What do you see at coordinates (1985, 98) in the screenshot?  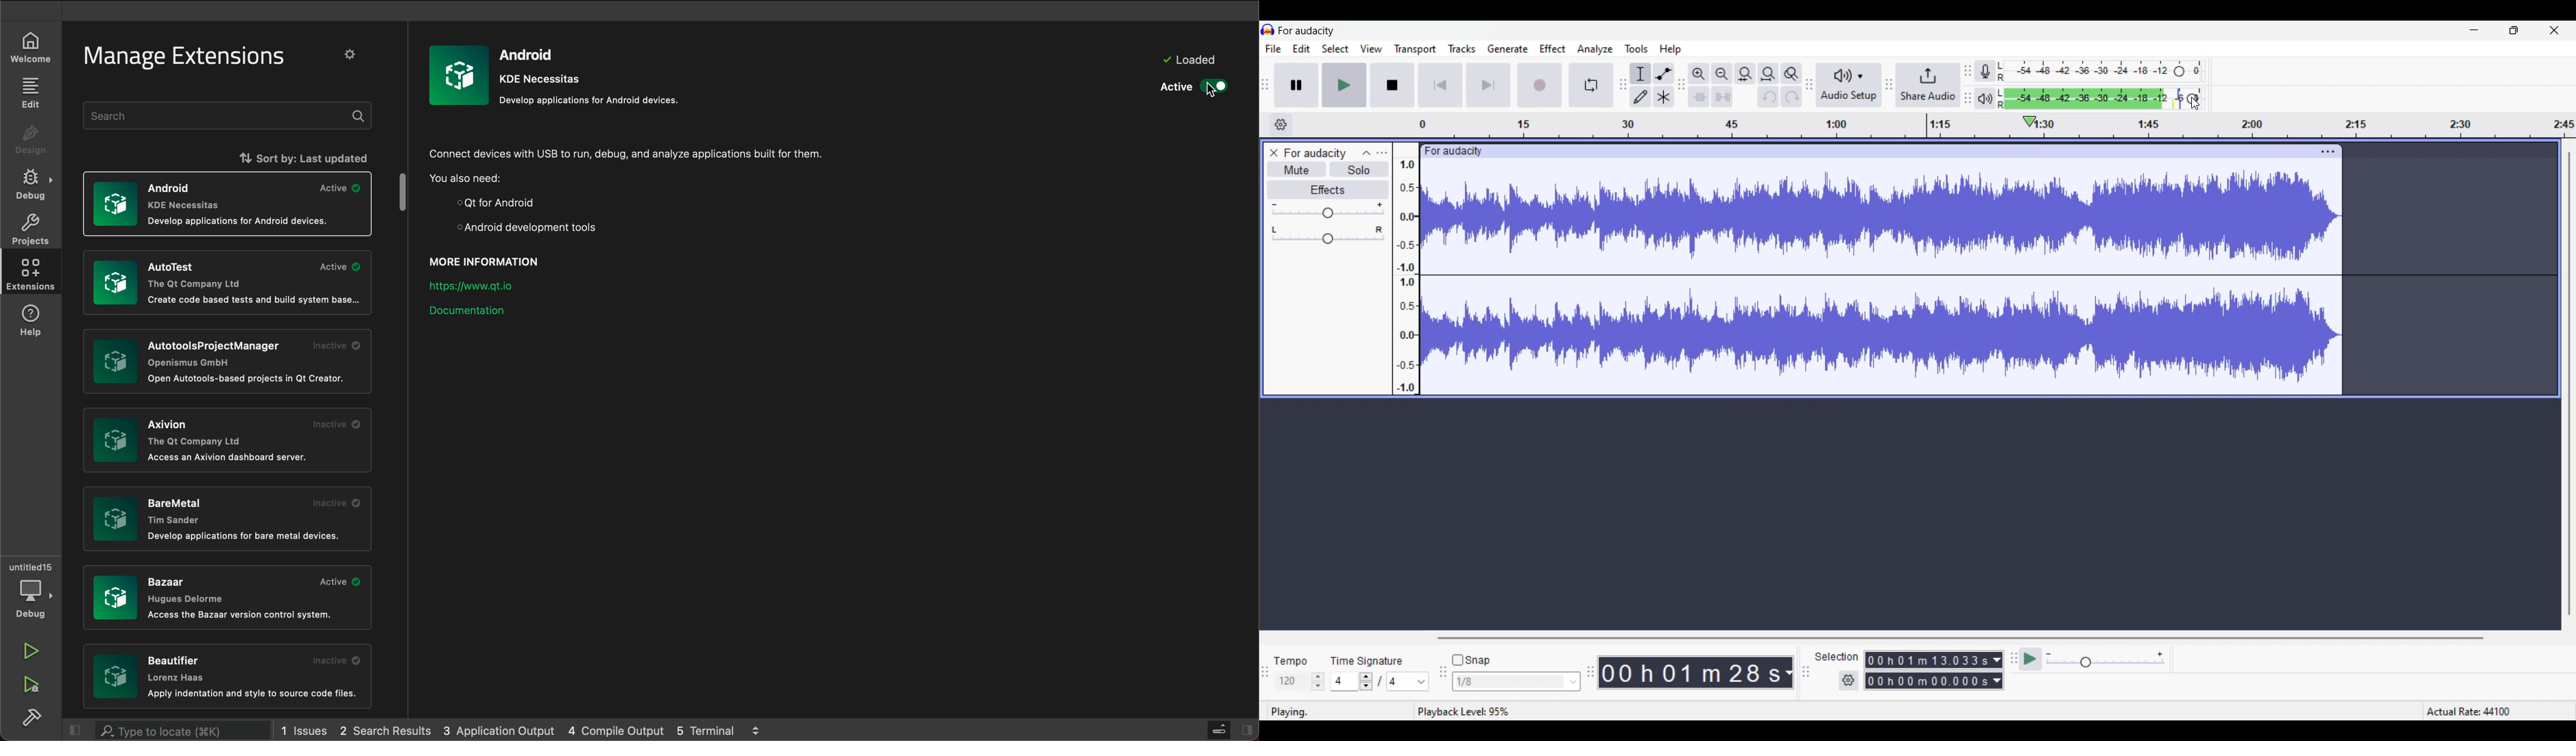 I see `Playback meter` at bounding box center [1985, 98].